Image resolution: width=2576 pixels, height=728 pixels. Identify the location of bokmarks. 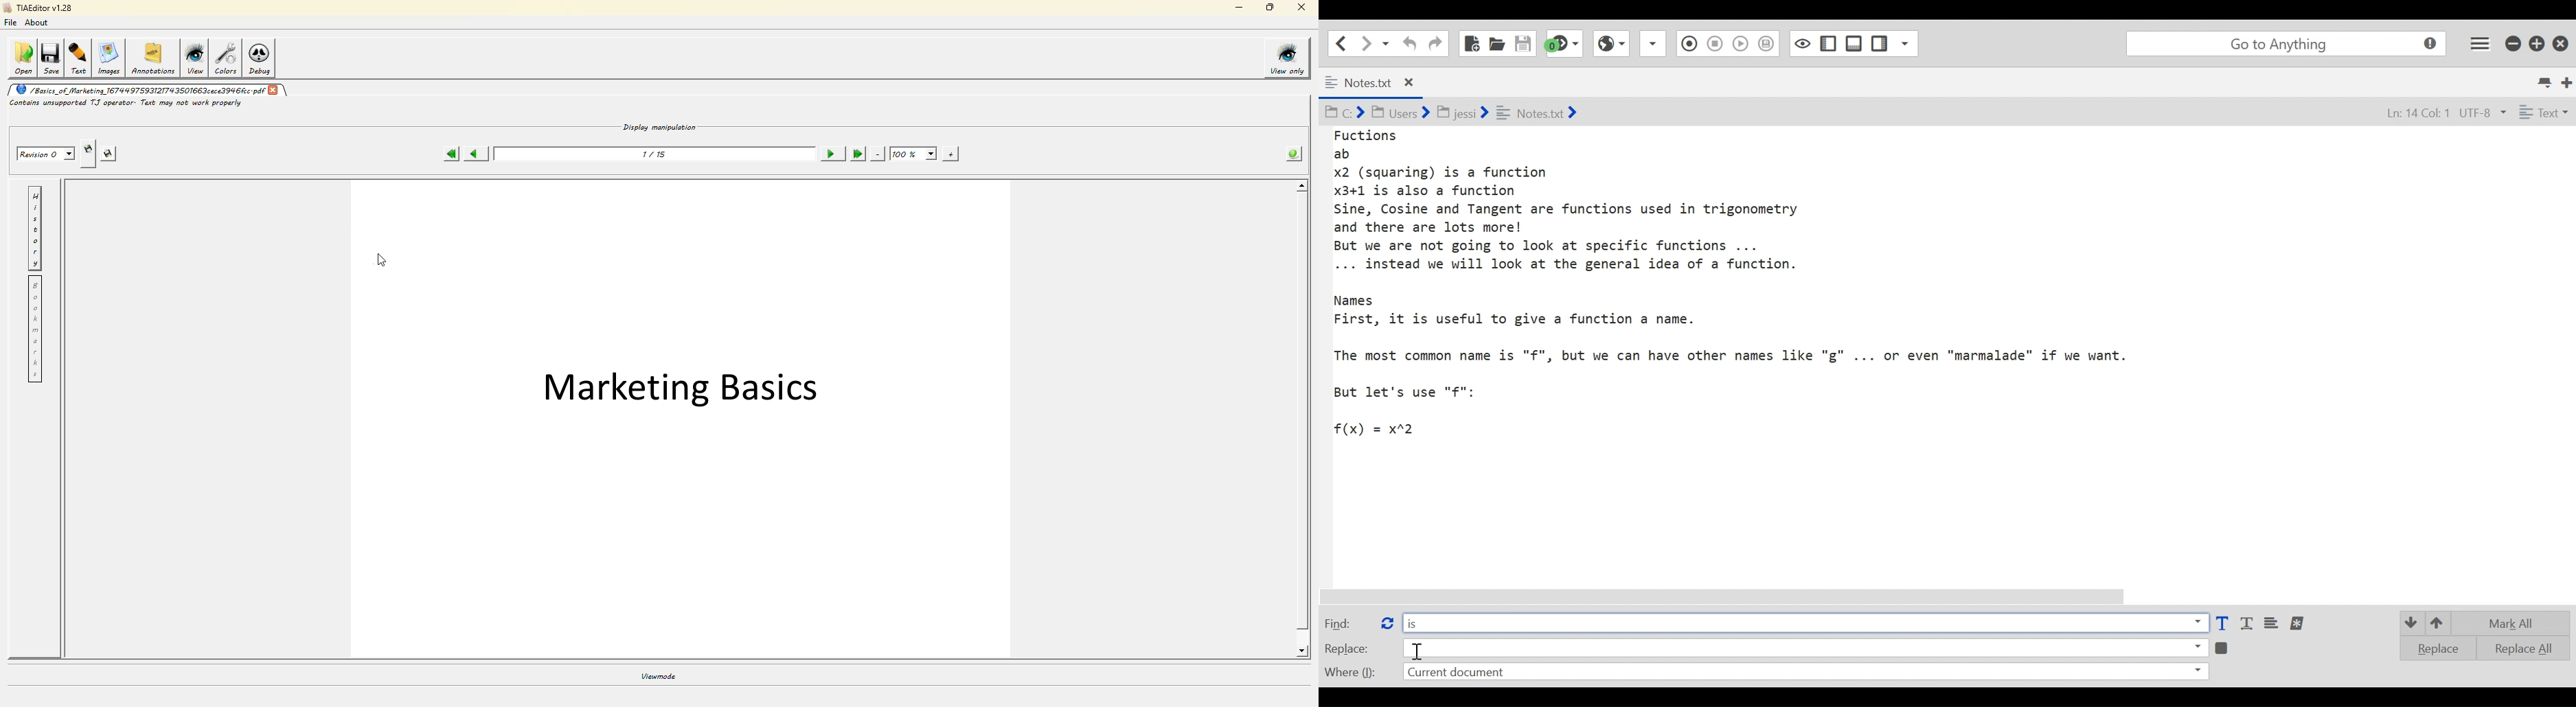
(38, 330).